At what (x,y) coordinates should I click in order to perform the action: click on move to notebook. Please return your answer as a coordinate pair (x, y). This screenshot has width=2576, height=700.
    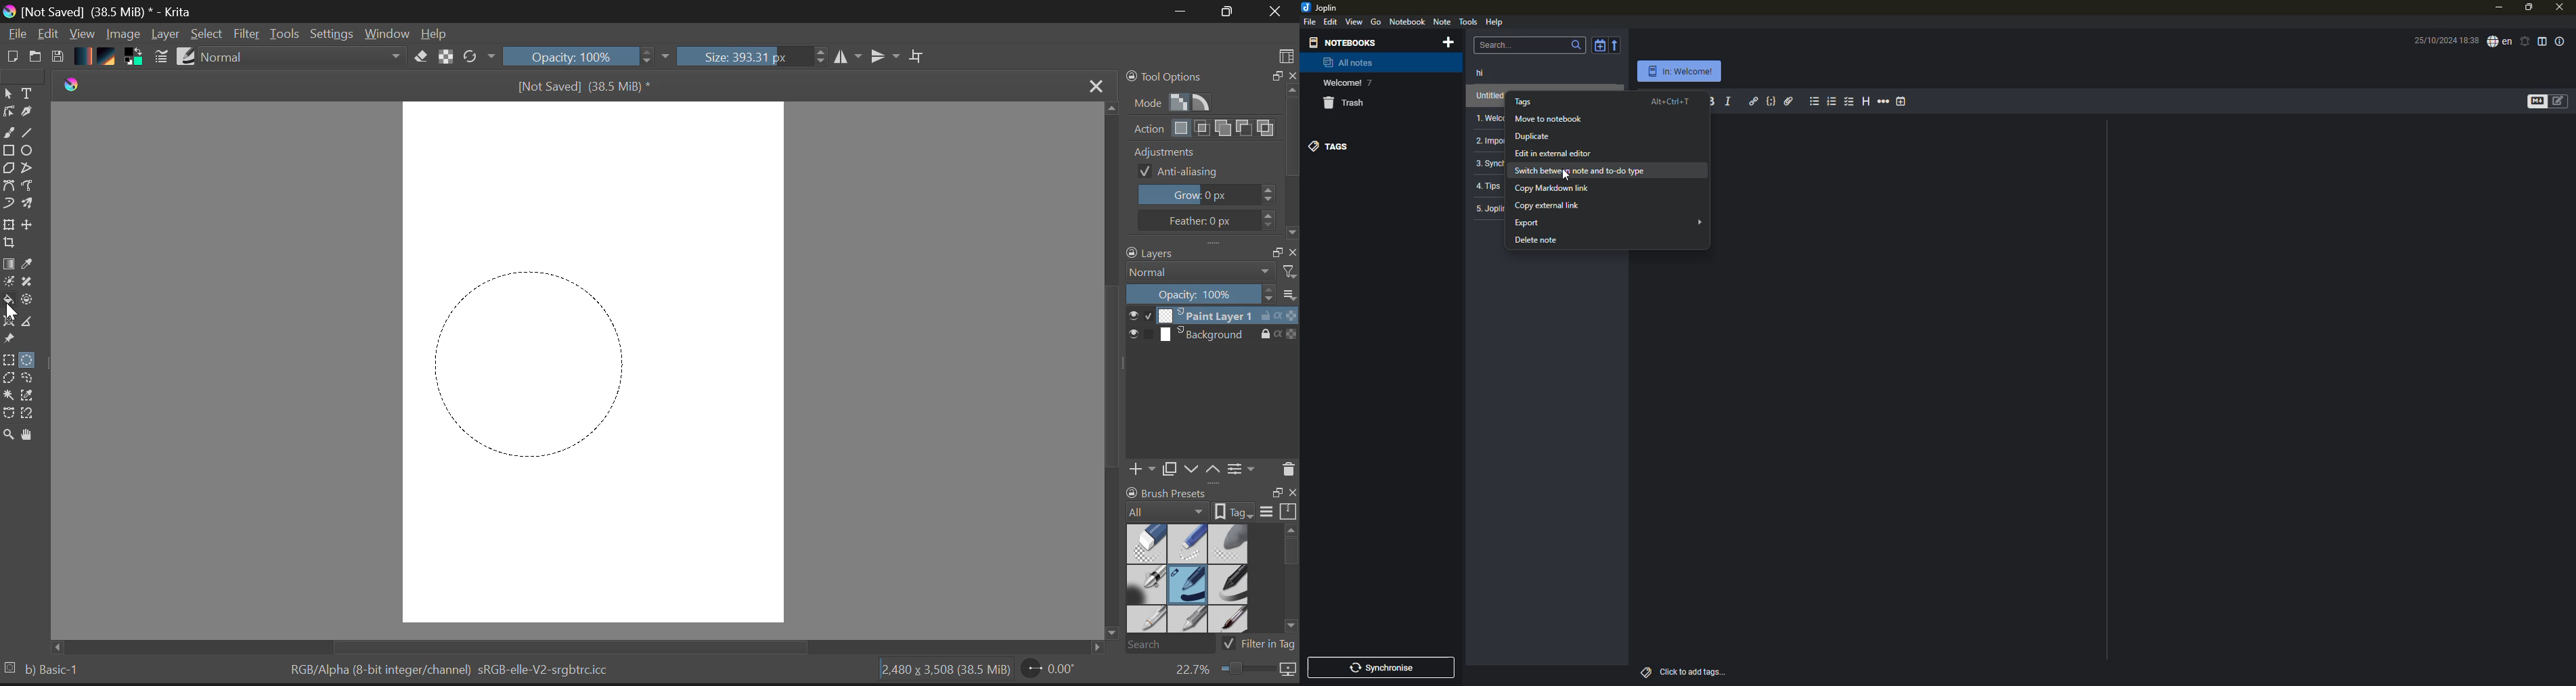
    Looking at the image, I should click on (1548, 118).